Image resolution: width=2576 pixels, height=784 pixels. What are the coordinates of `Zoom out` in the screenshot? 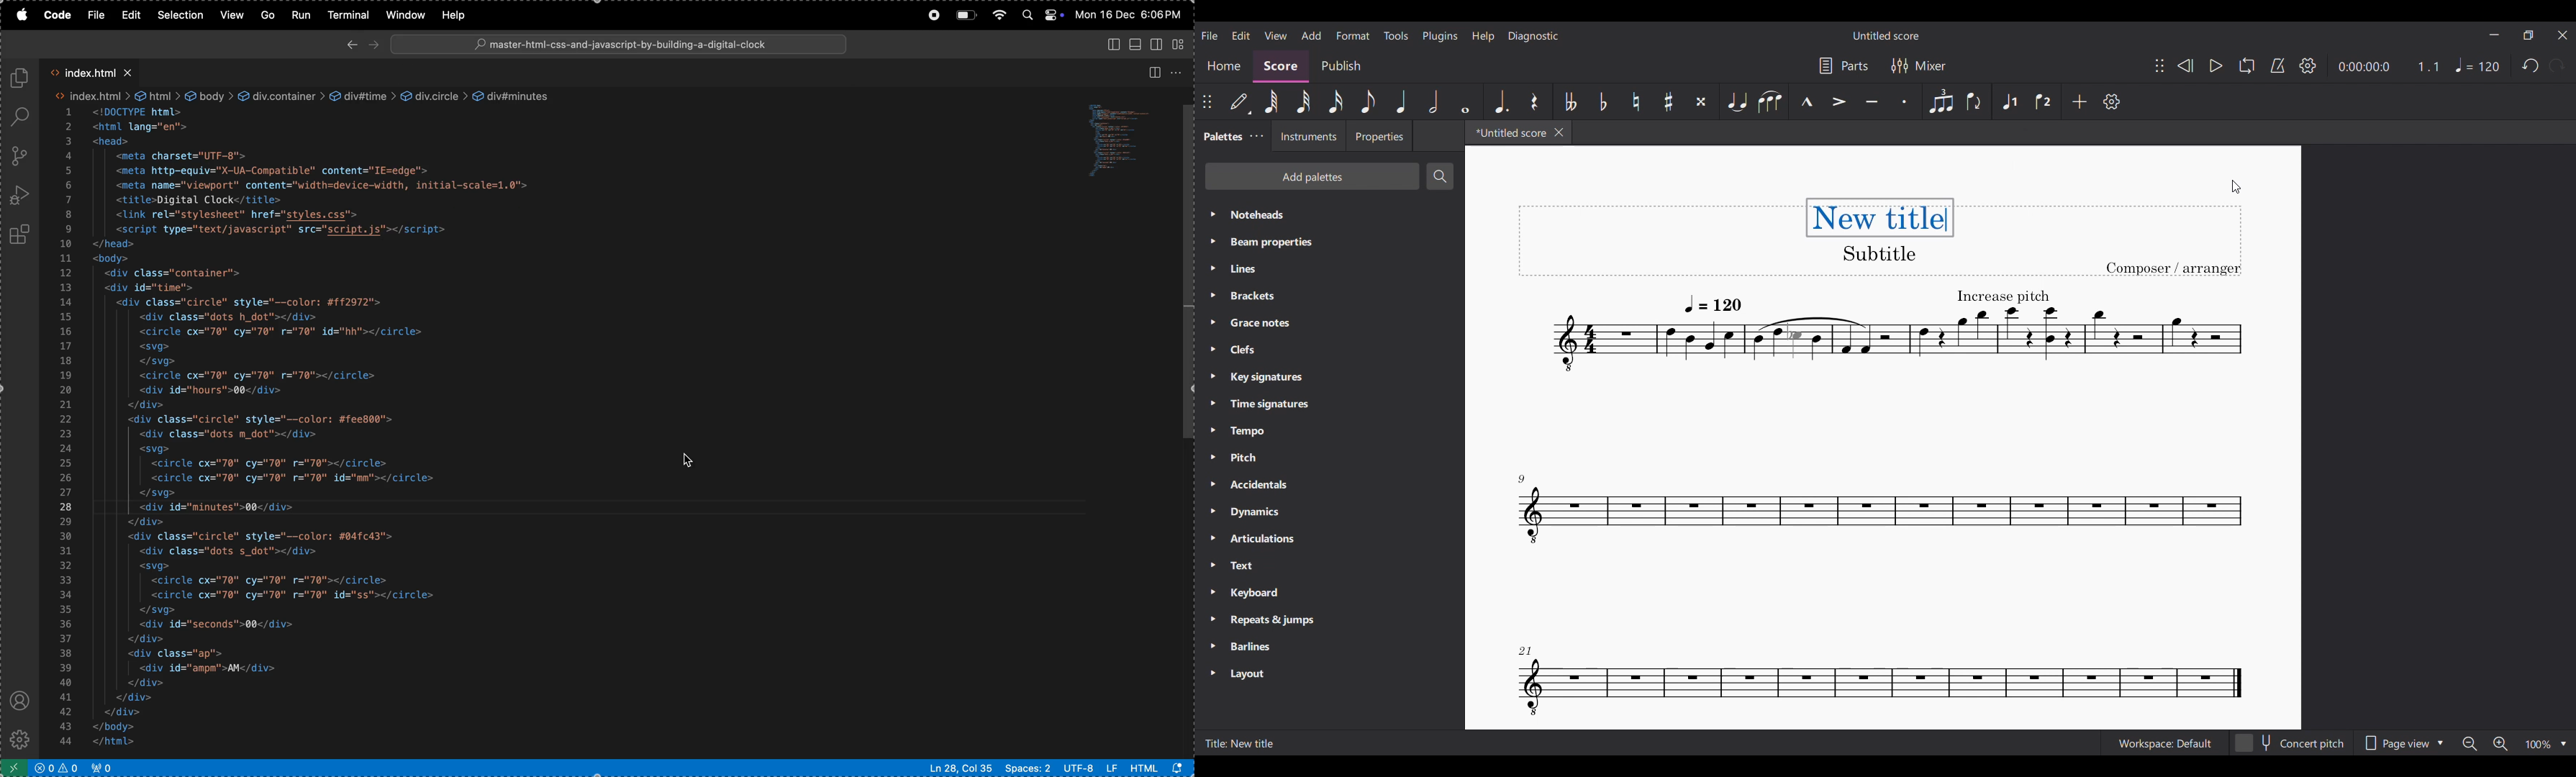 It's located at (2470, 743).